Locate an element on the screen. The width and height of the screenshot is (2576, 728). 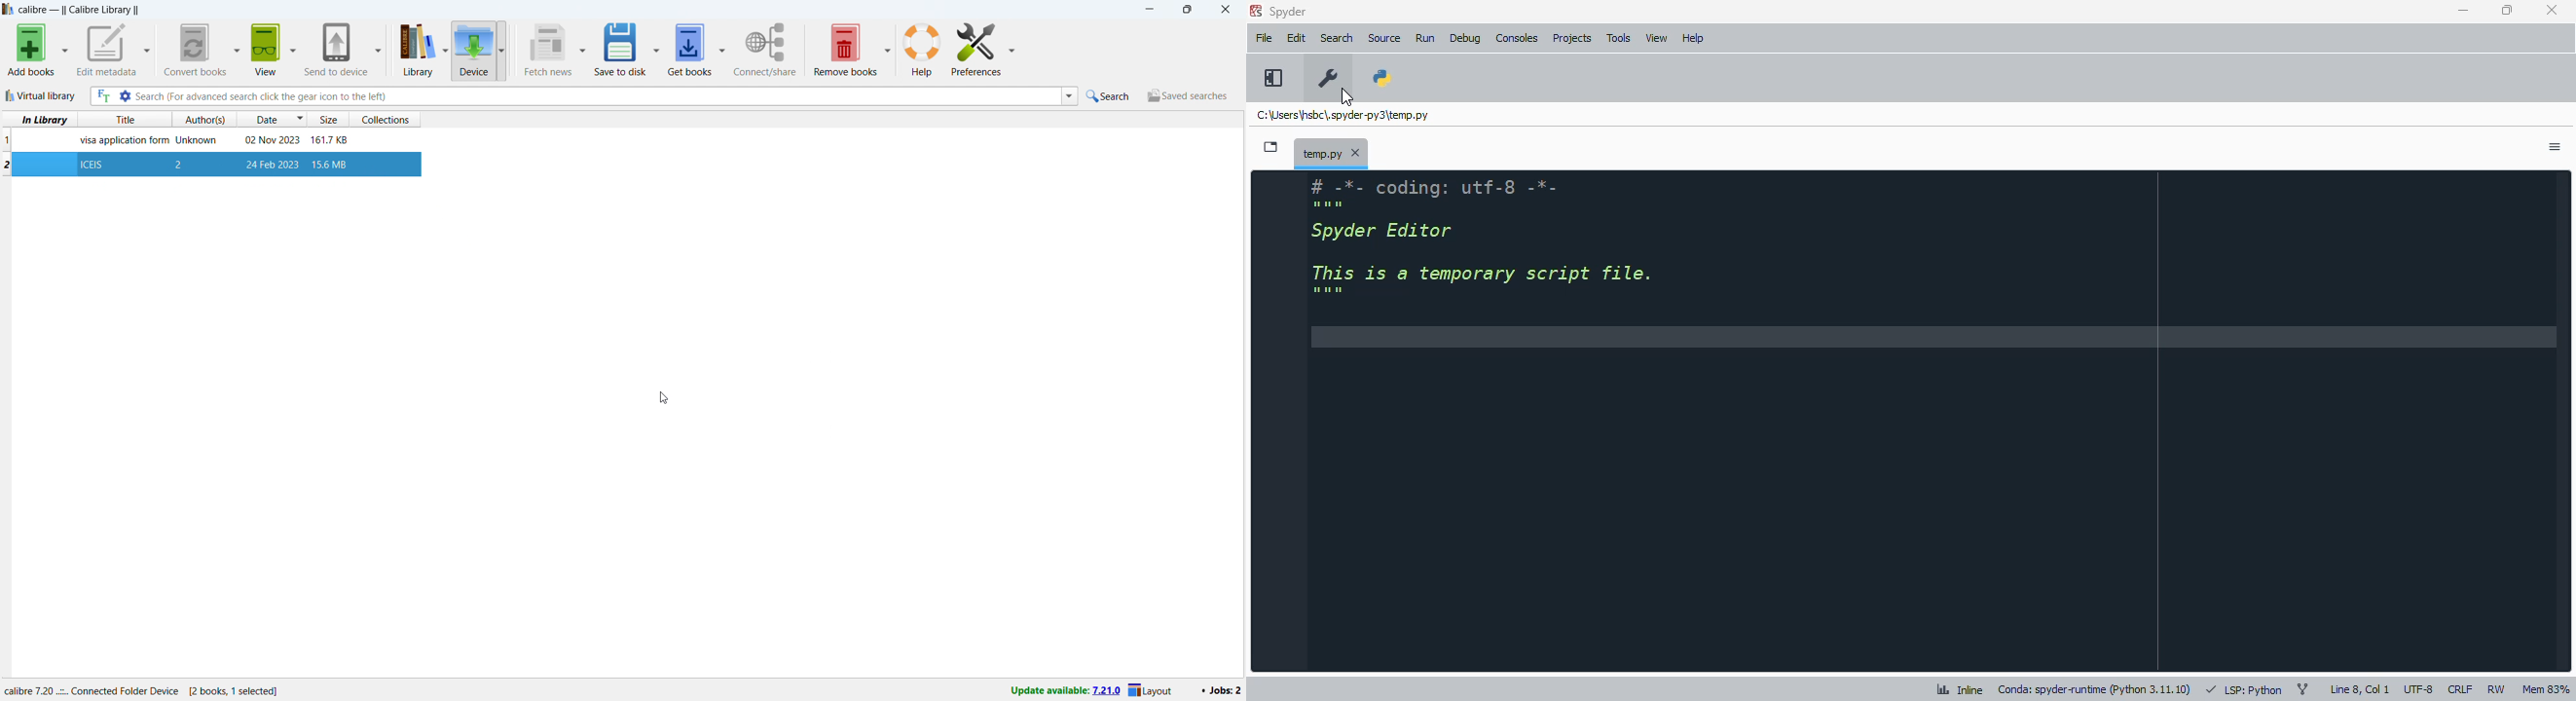
sort by title is located at coordinates (130, 119).